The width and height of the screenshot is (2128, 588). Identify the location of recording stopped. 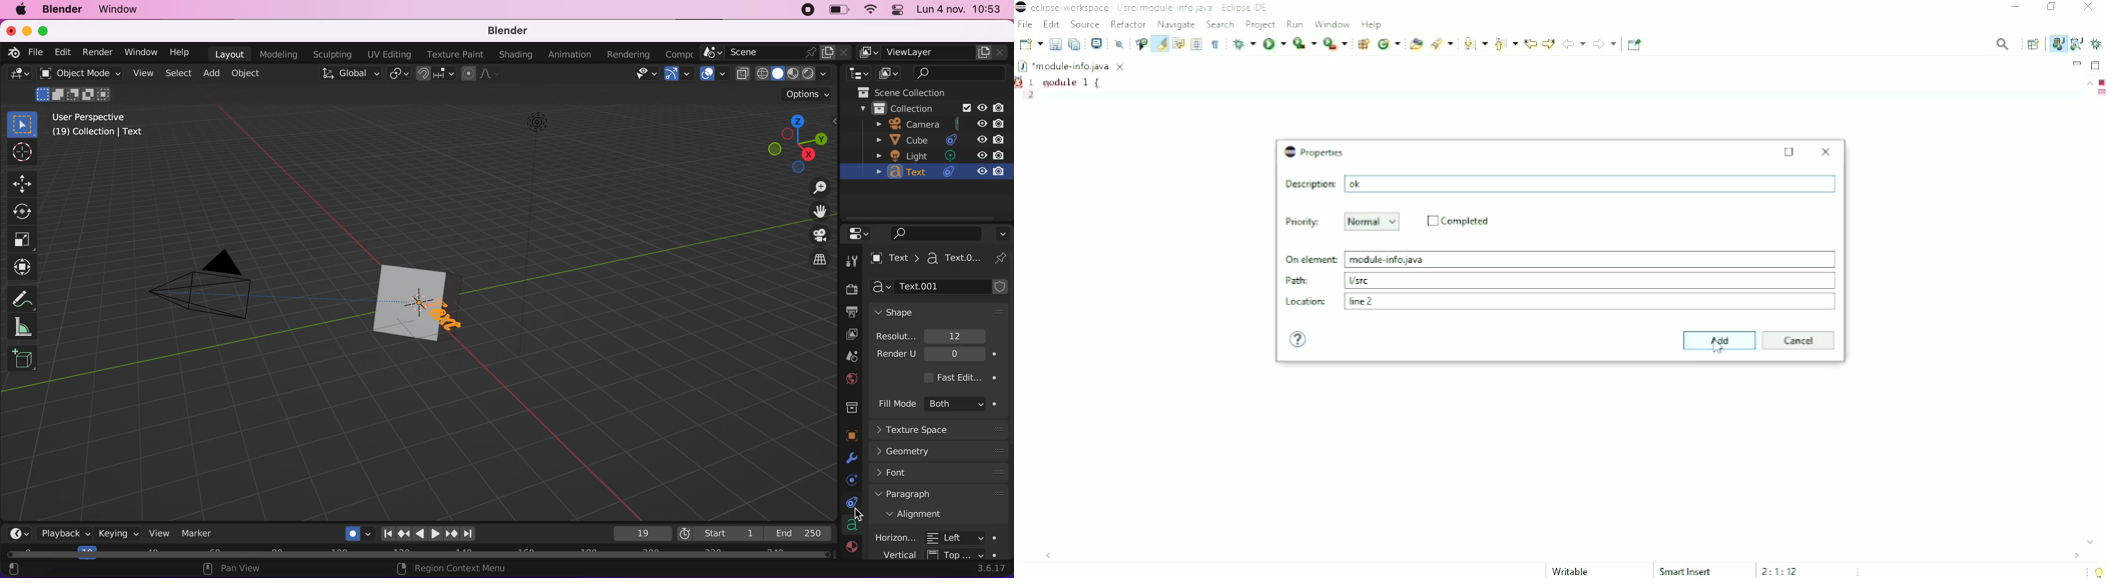
(805, 10).